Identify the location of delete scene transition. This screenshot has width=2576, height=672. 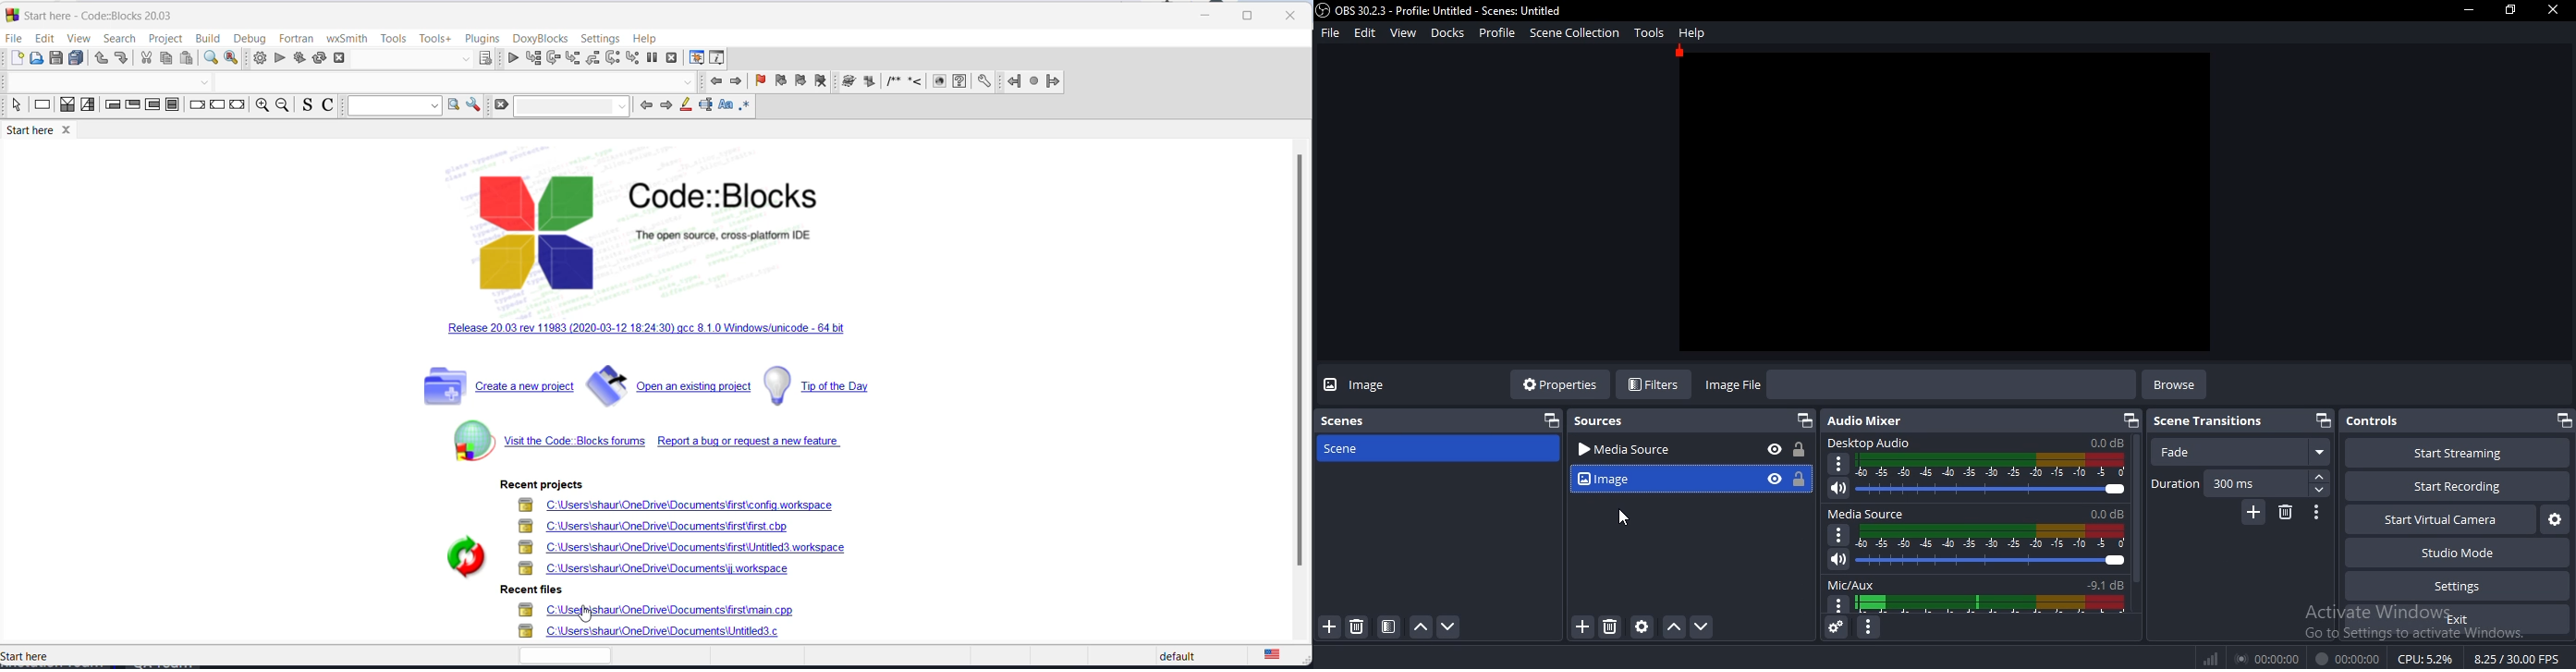
(2283, 513).